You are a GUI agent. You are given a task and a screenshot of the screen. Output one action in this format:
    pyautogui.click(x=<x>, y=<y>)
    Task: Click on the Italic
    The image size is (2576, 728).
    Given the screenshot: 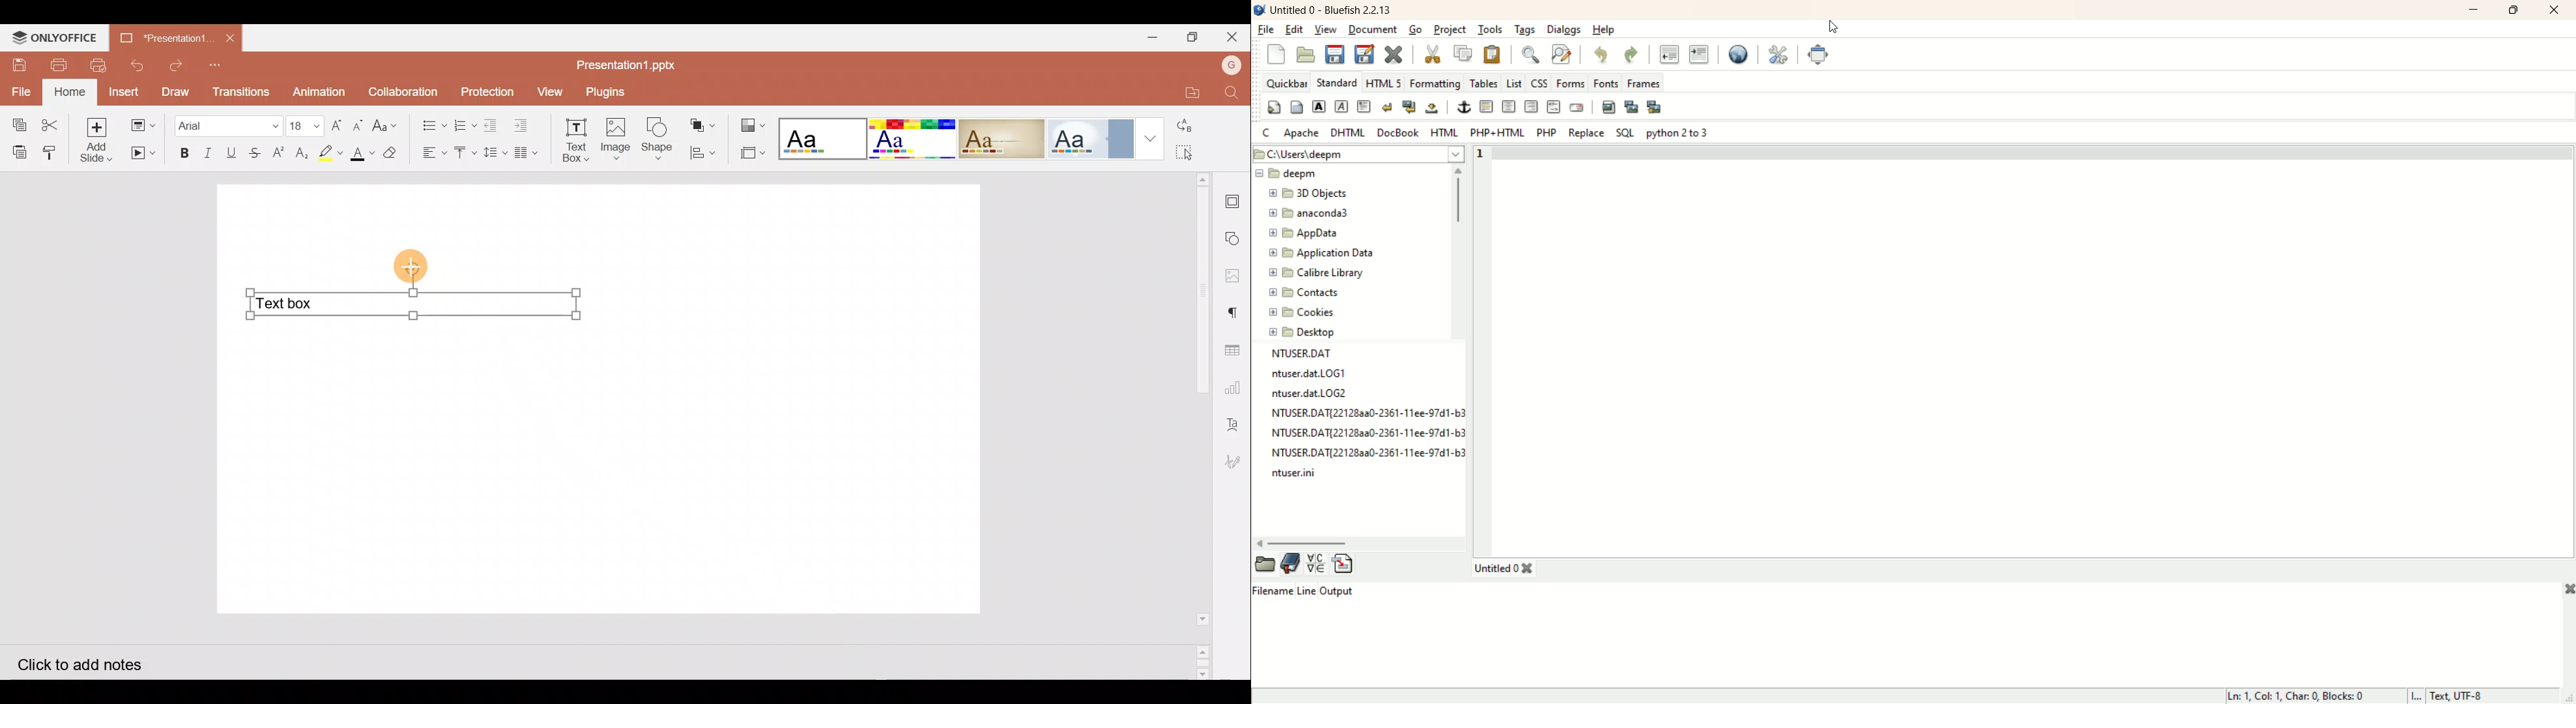 What is the action you would take?
    pyautogui.click(x=207, y=153)
    